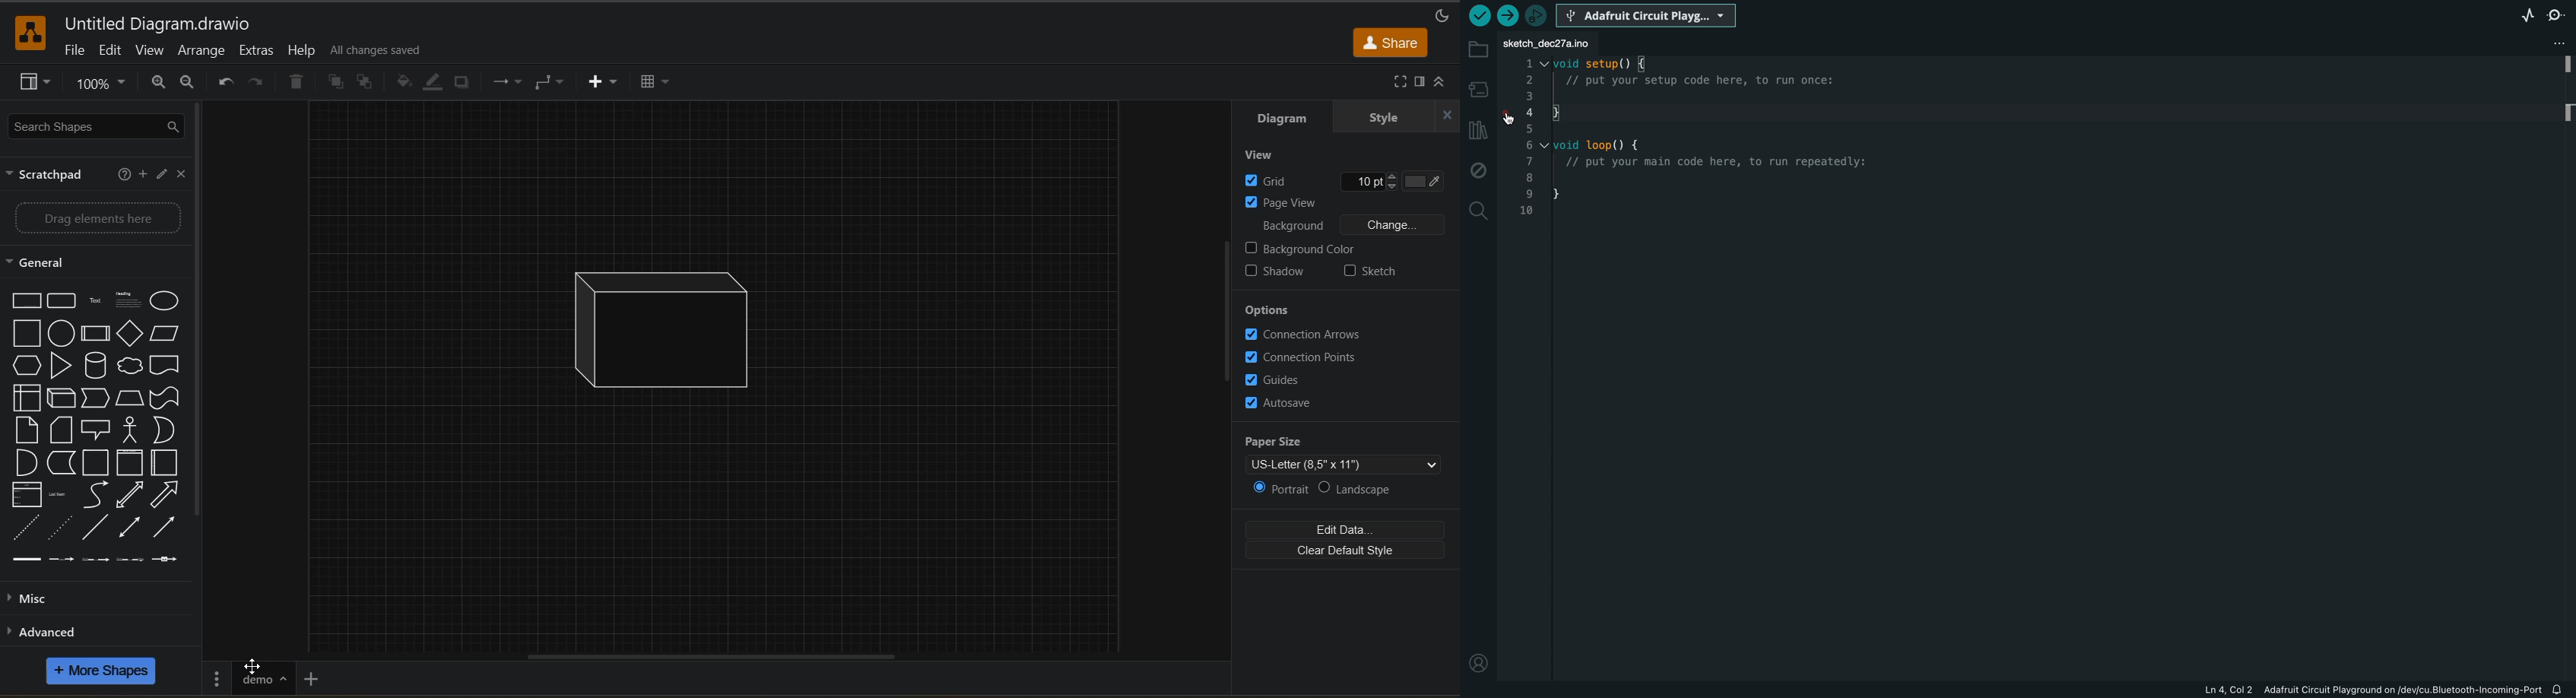 Image resolution: width=2576 pixels, height=700 pixels. I want to click on table, so click(655, 81).